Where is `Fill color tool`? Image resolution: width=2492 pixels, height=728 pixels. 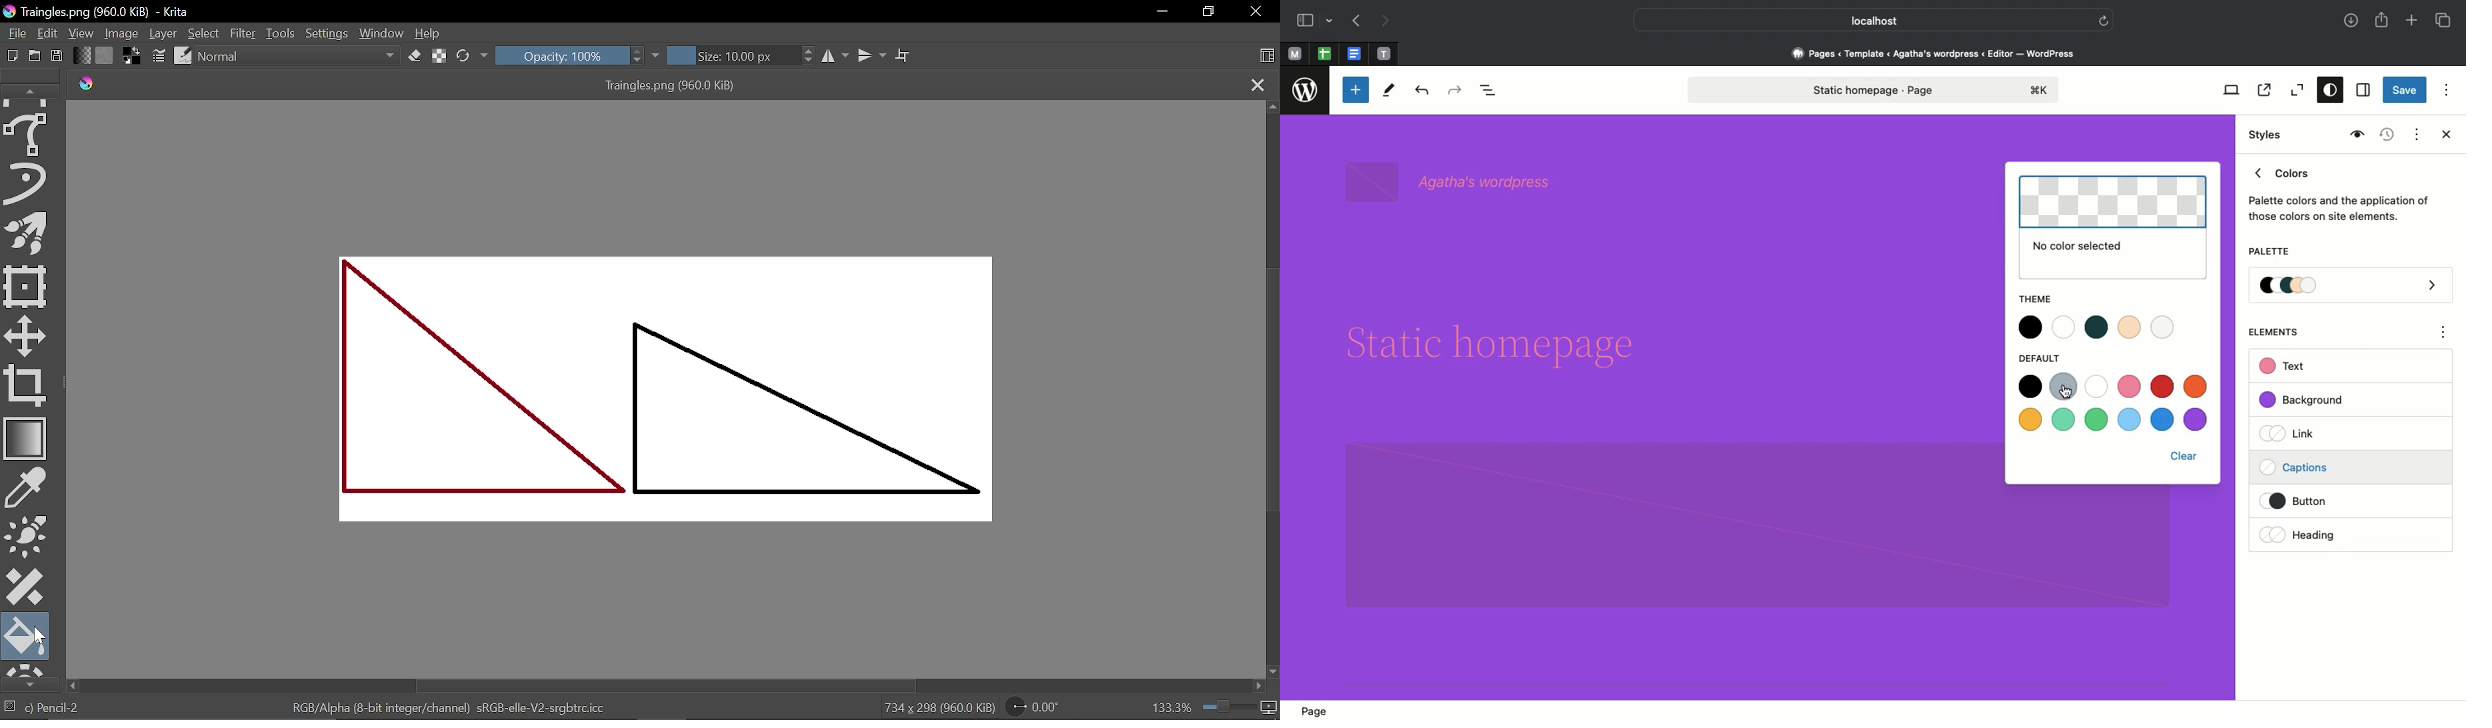 Fill color tool is located at coordinates (27, 636).